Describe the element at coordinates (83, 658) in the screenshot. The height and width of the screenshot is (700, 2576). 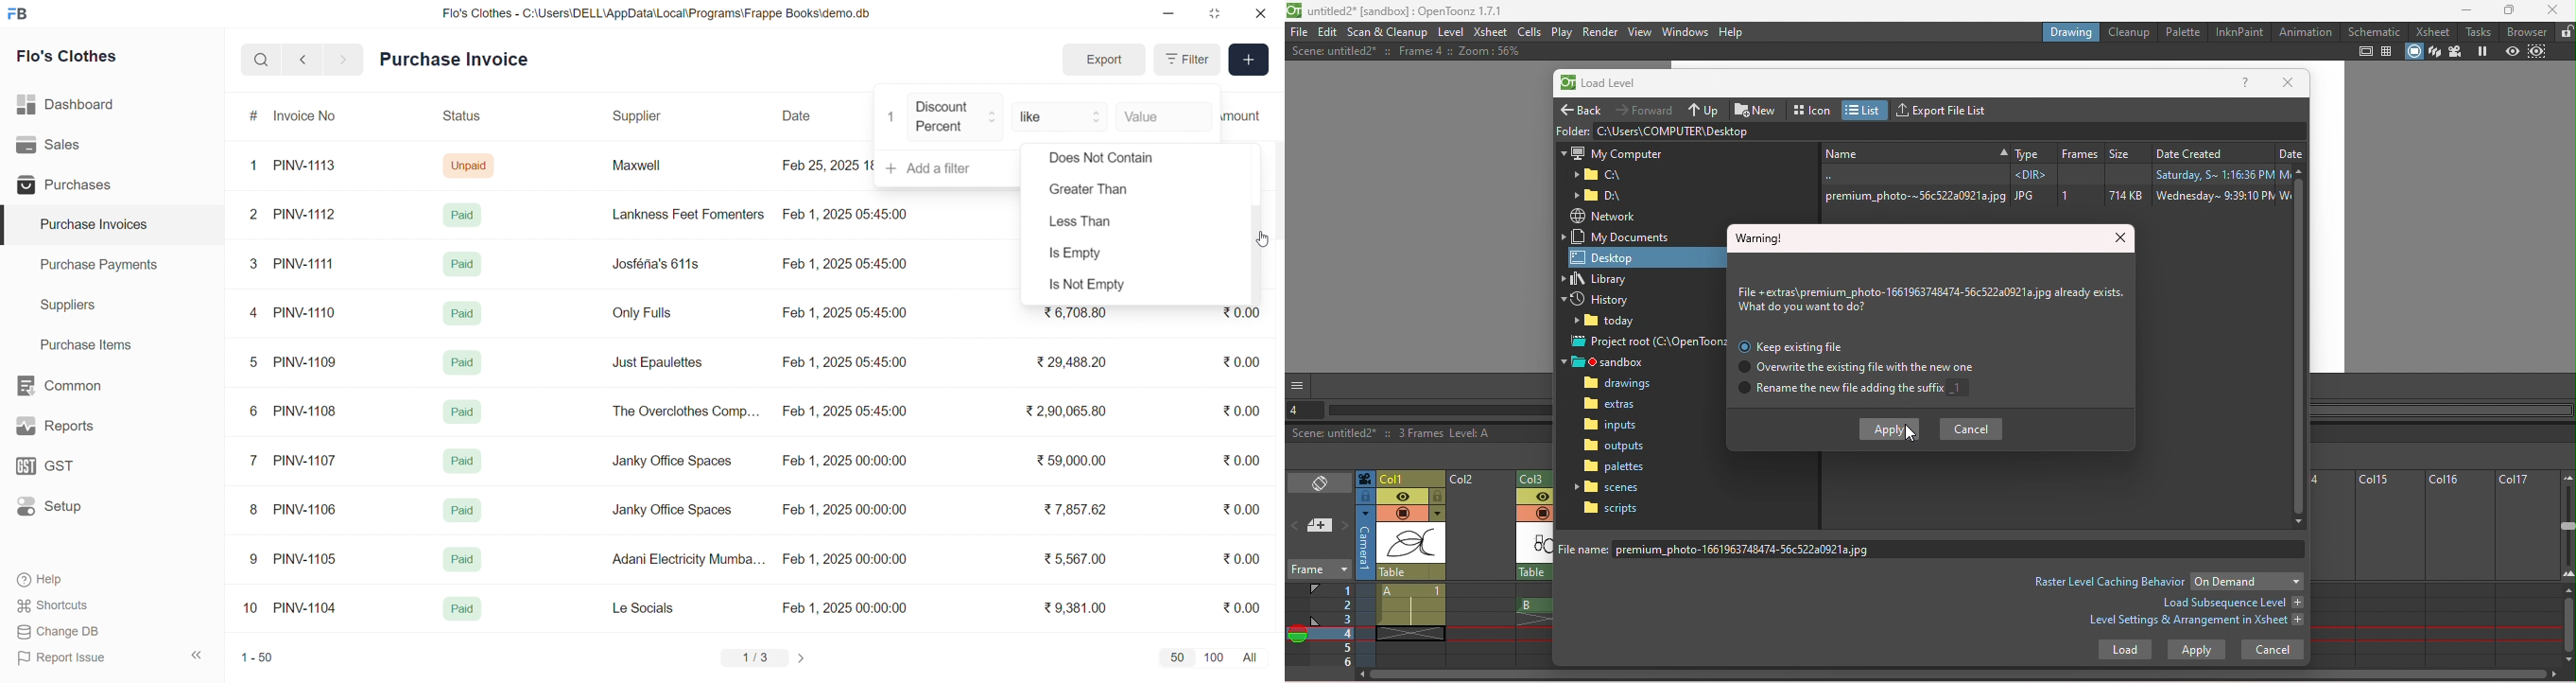
I see `Report Issue` at that location.